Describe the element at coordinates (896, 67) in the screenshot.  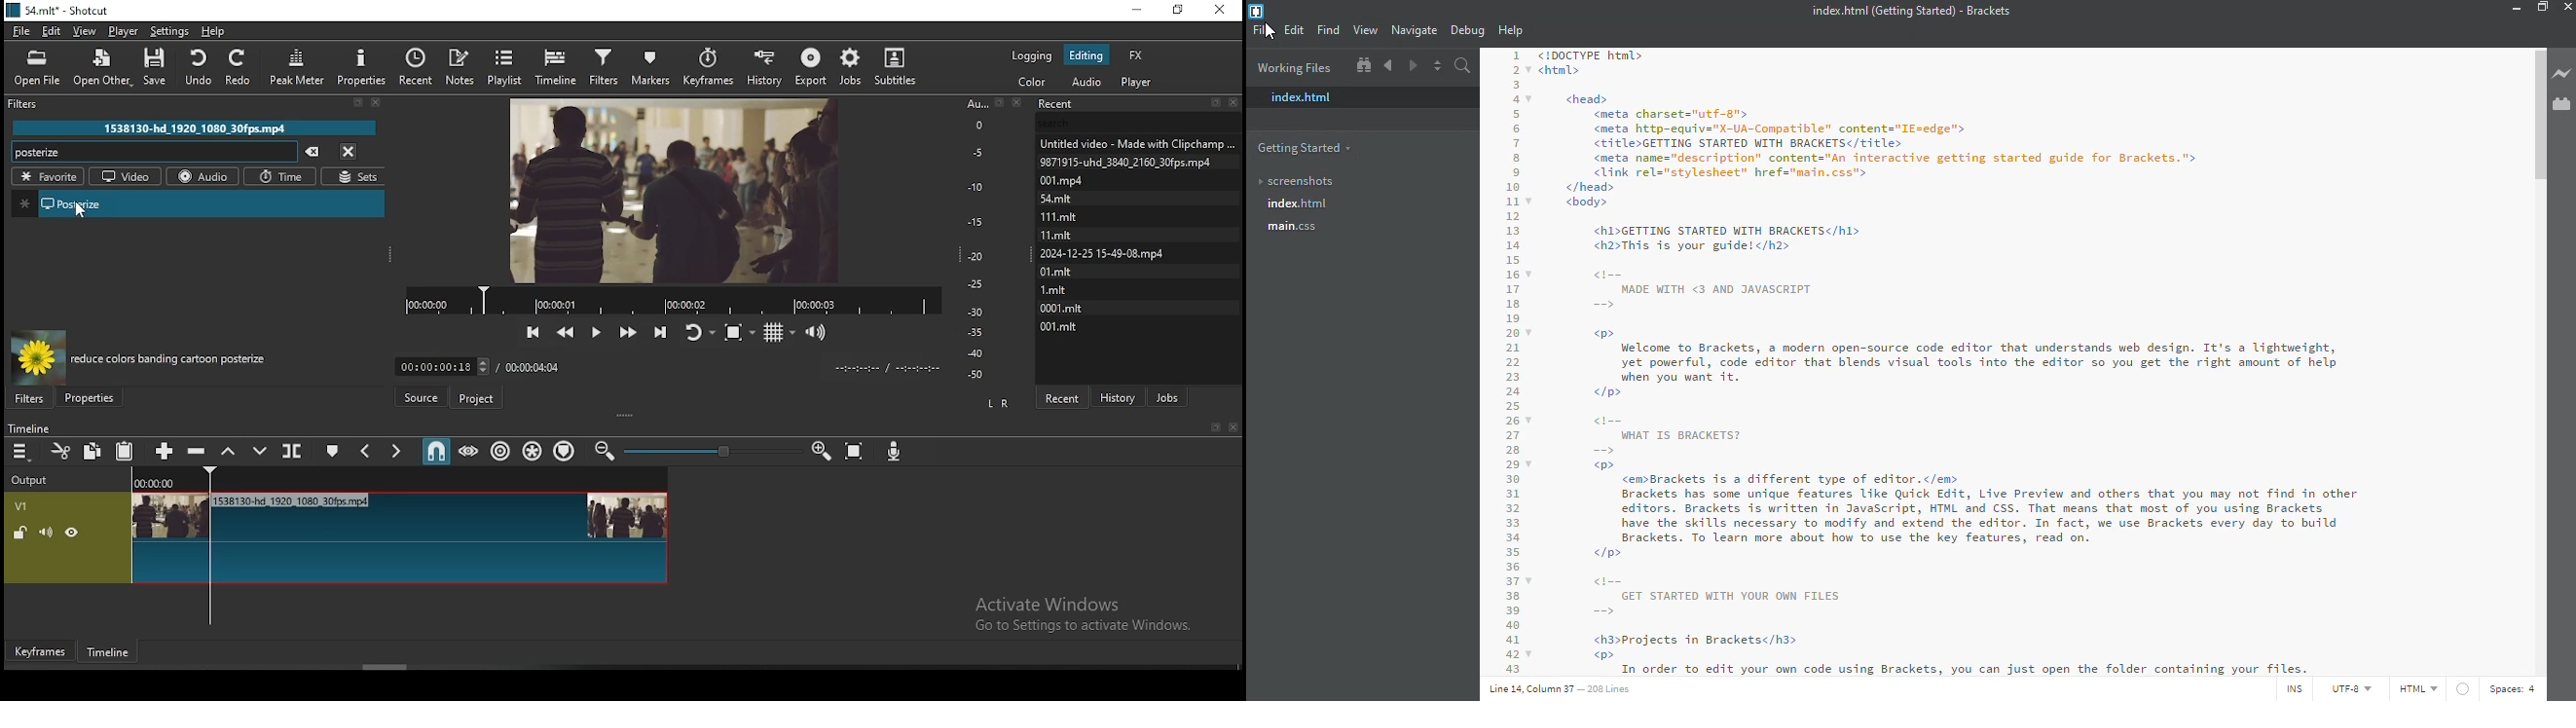
I see `subtitles` at that location.